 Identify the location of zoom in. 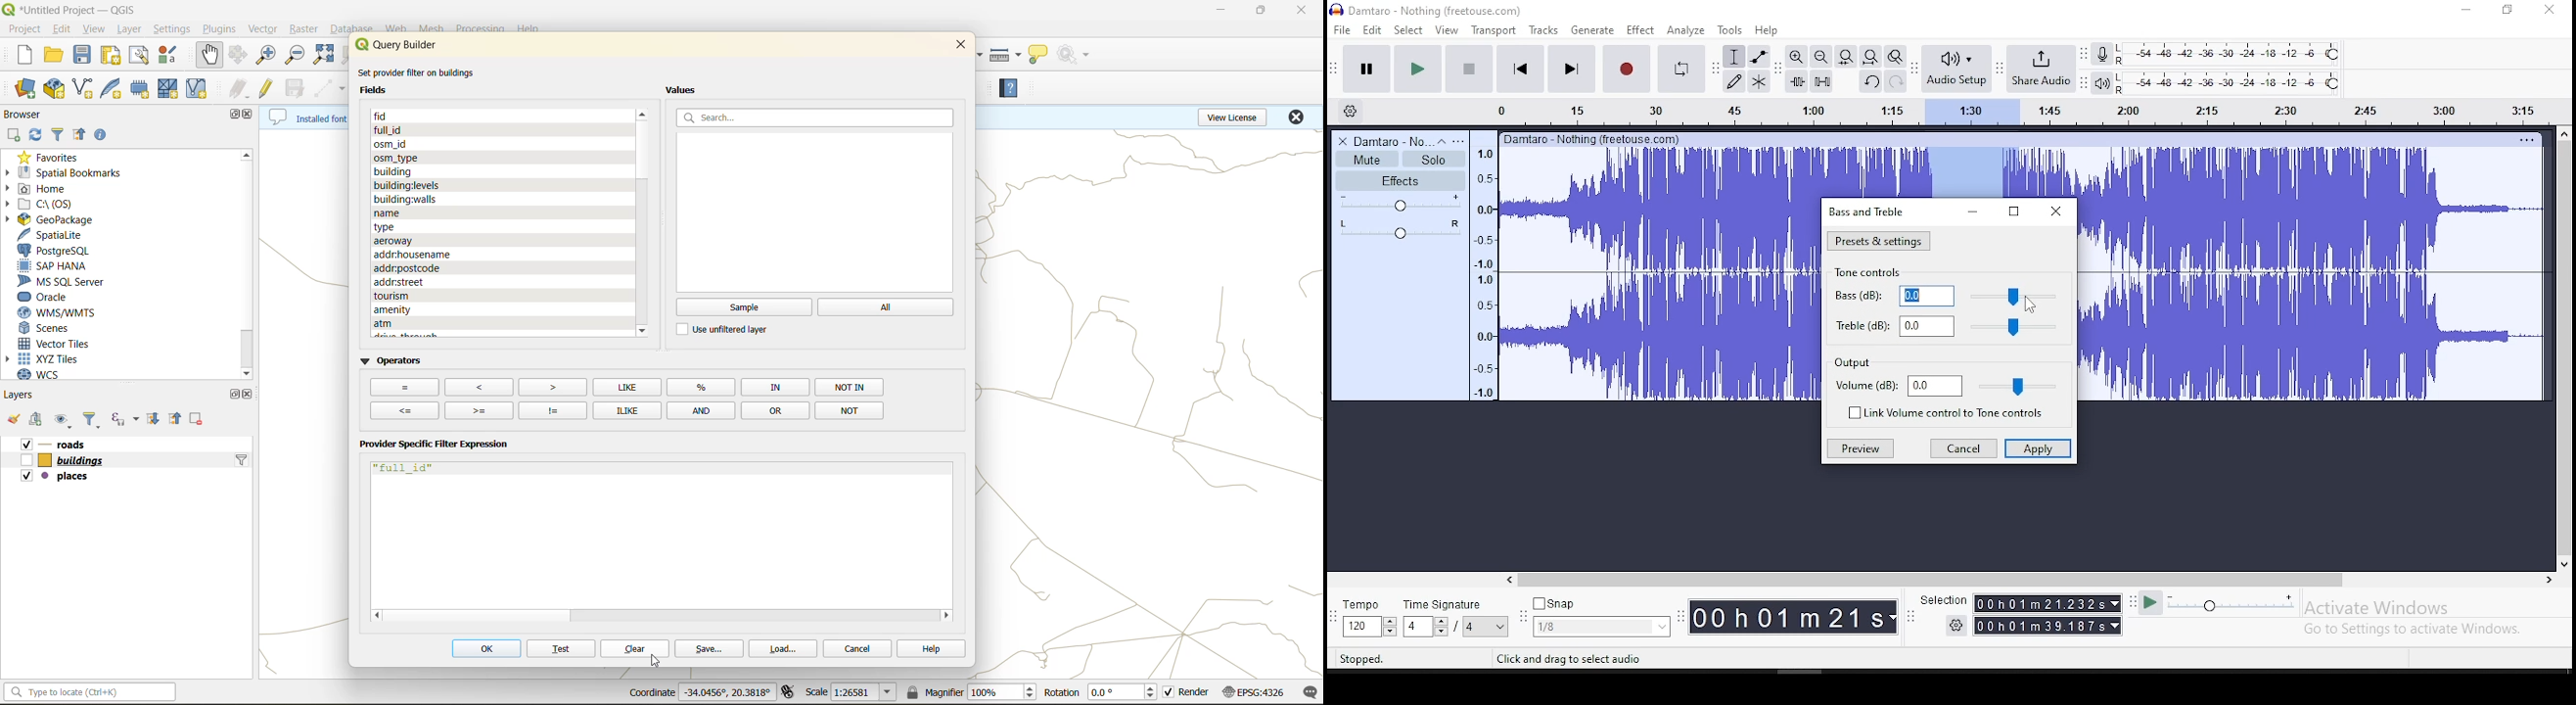
(1797, 56).